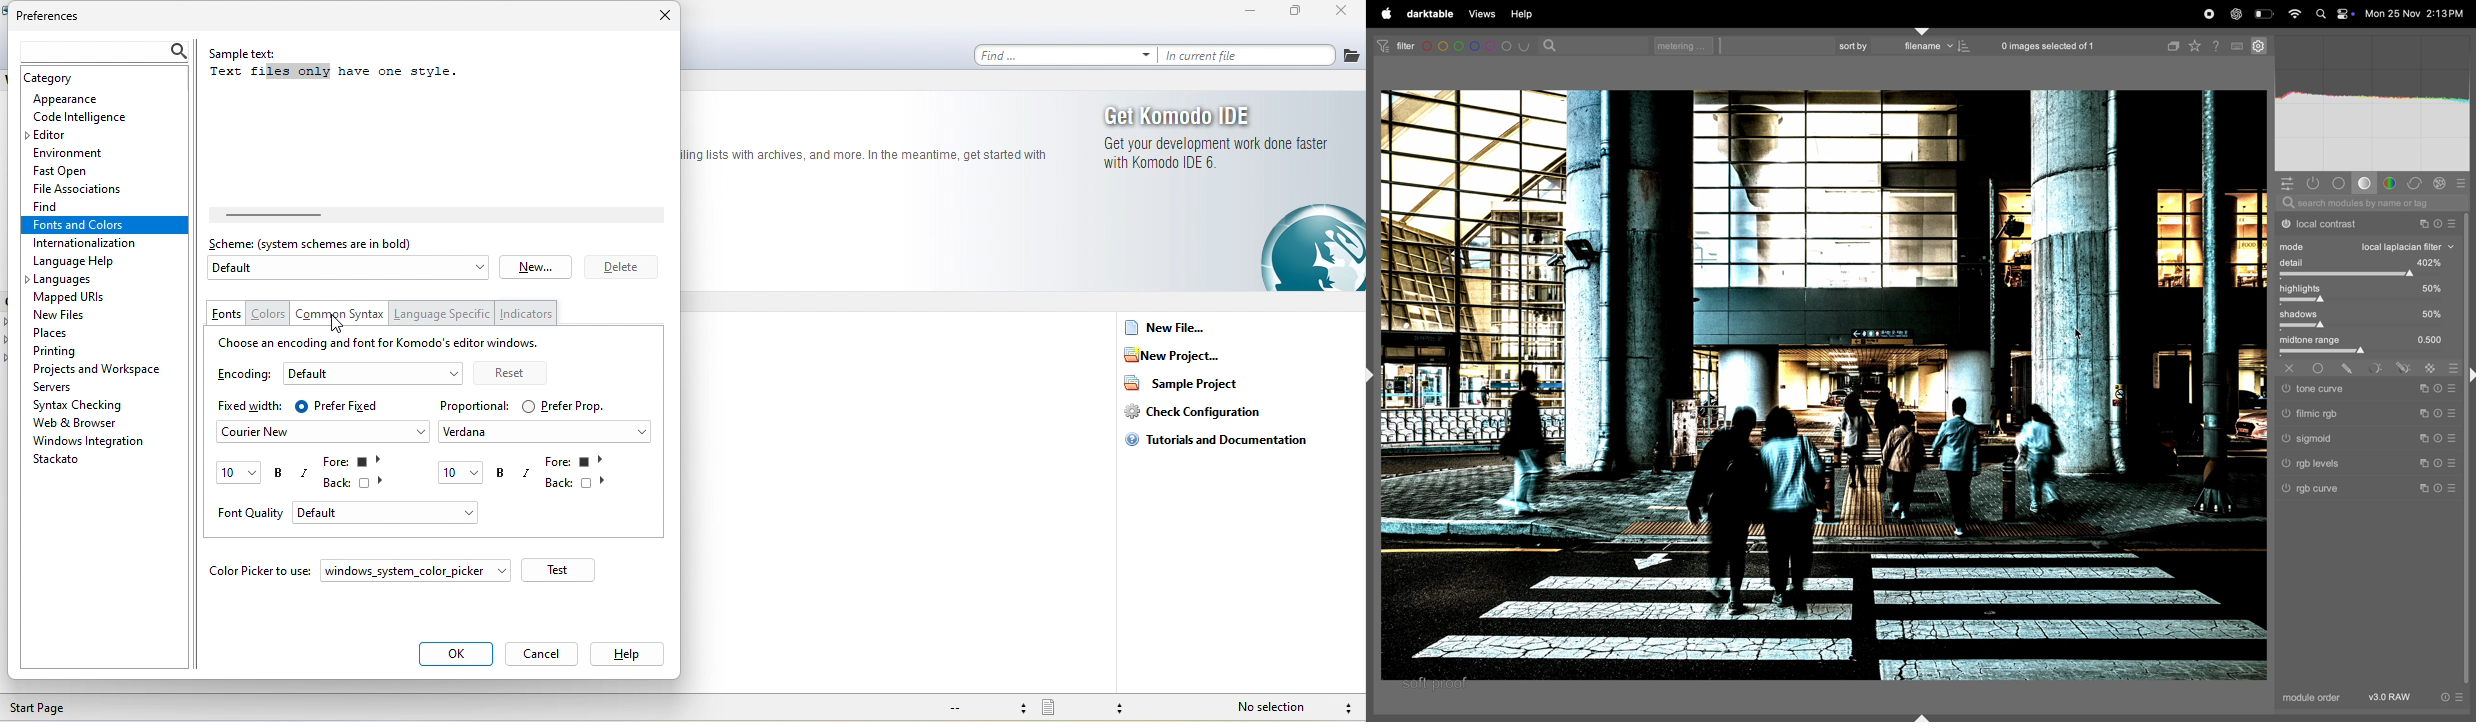 The width and height of the screenshot is (2492, 728). What do you see at coordinates (1922, 717) in the screenshot?
I see `shift+ctrl+b` at bounding box center [1922, 717].